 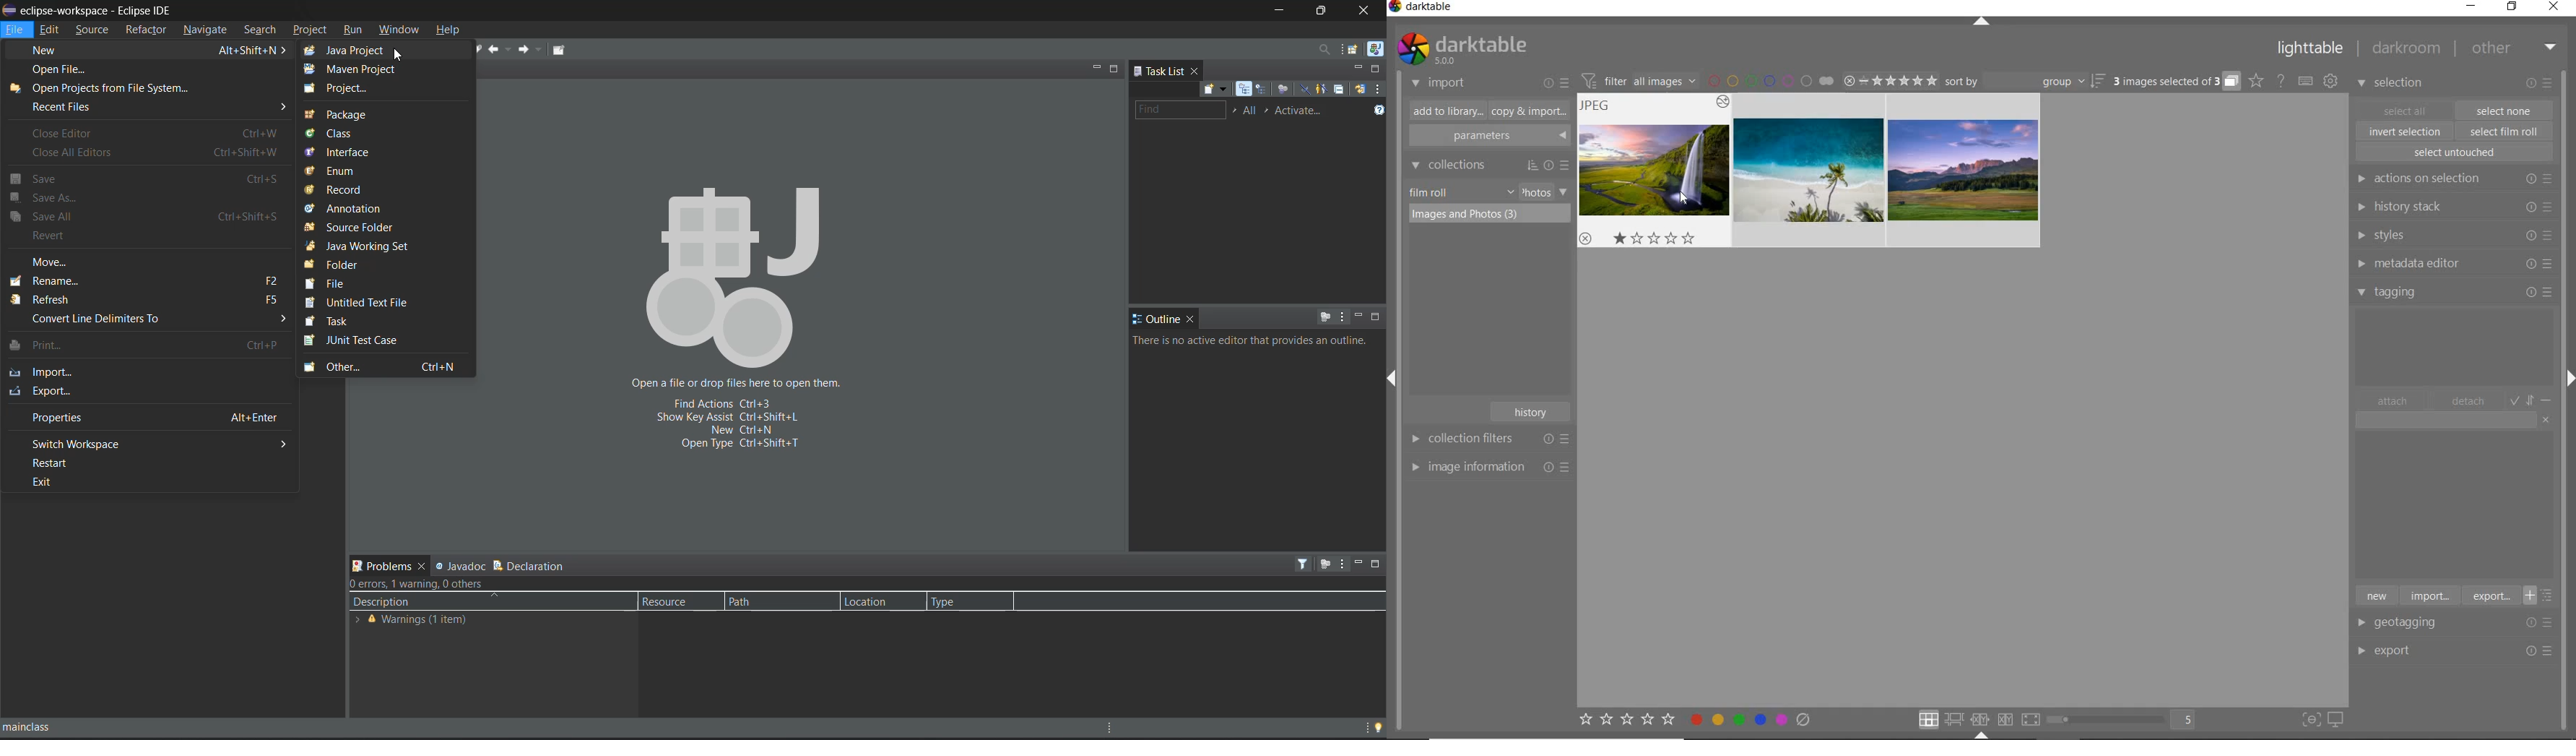 What do you see at coordinates (2392, 84) in the screenshot?
I see `selection` at bounding box center [2392, 84].